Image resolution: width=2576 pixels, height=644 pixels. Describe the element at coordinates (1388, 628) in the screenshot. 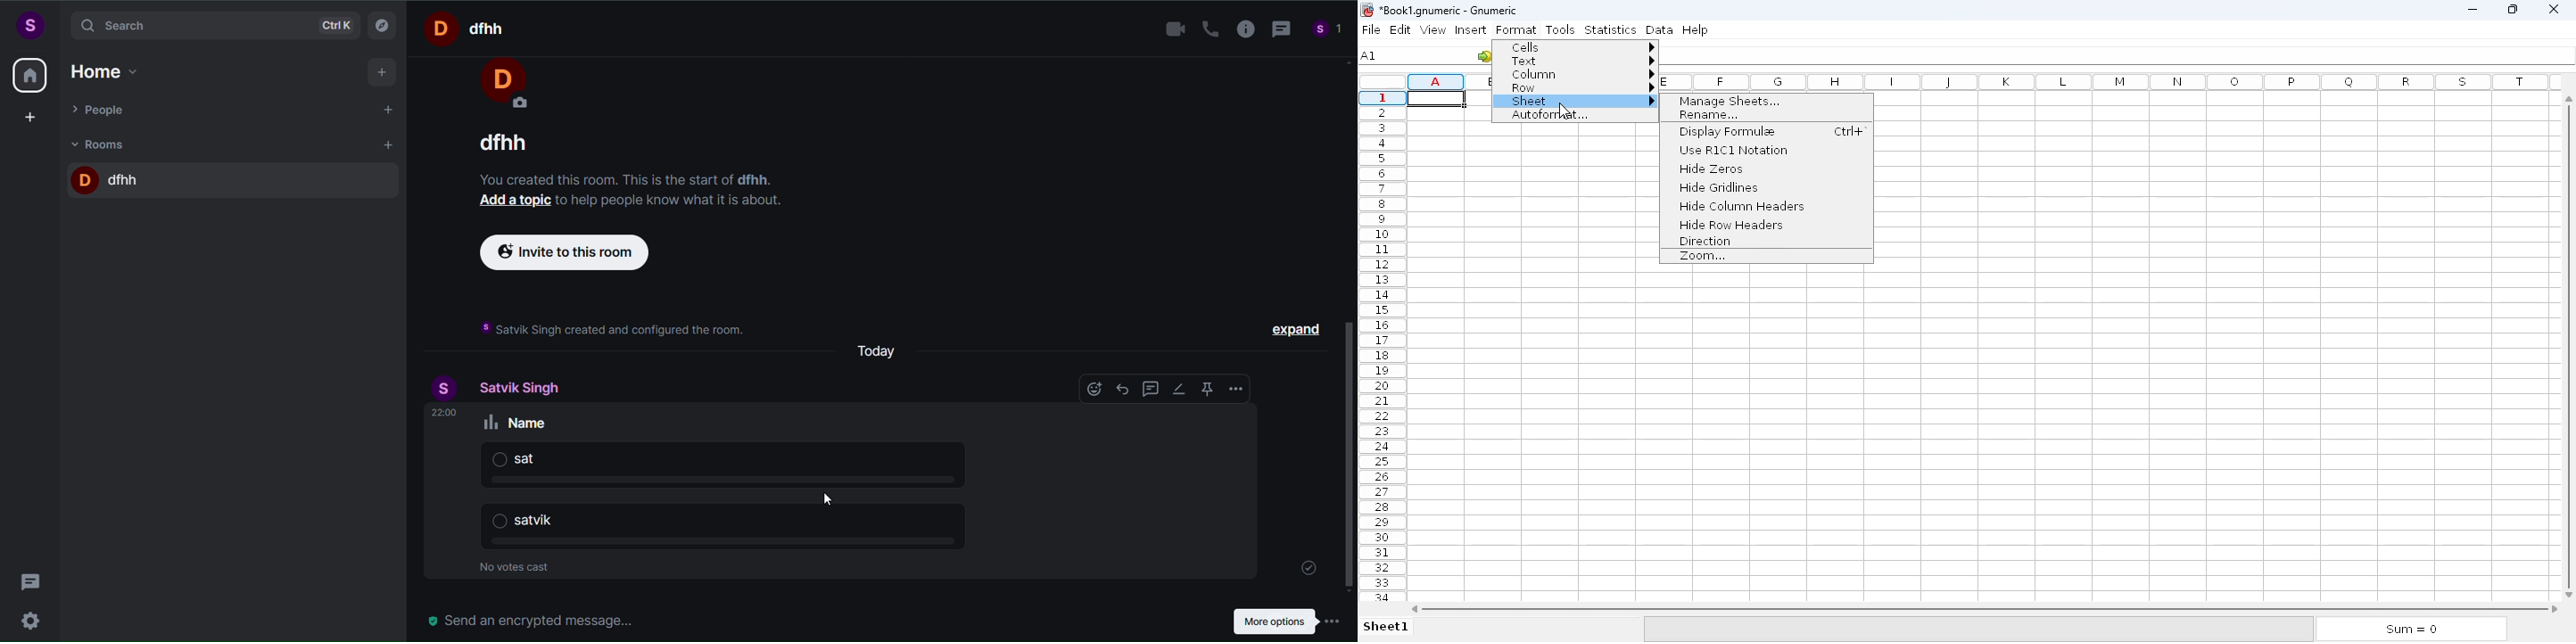

I see `Sheet1` at that location.